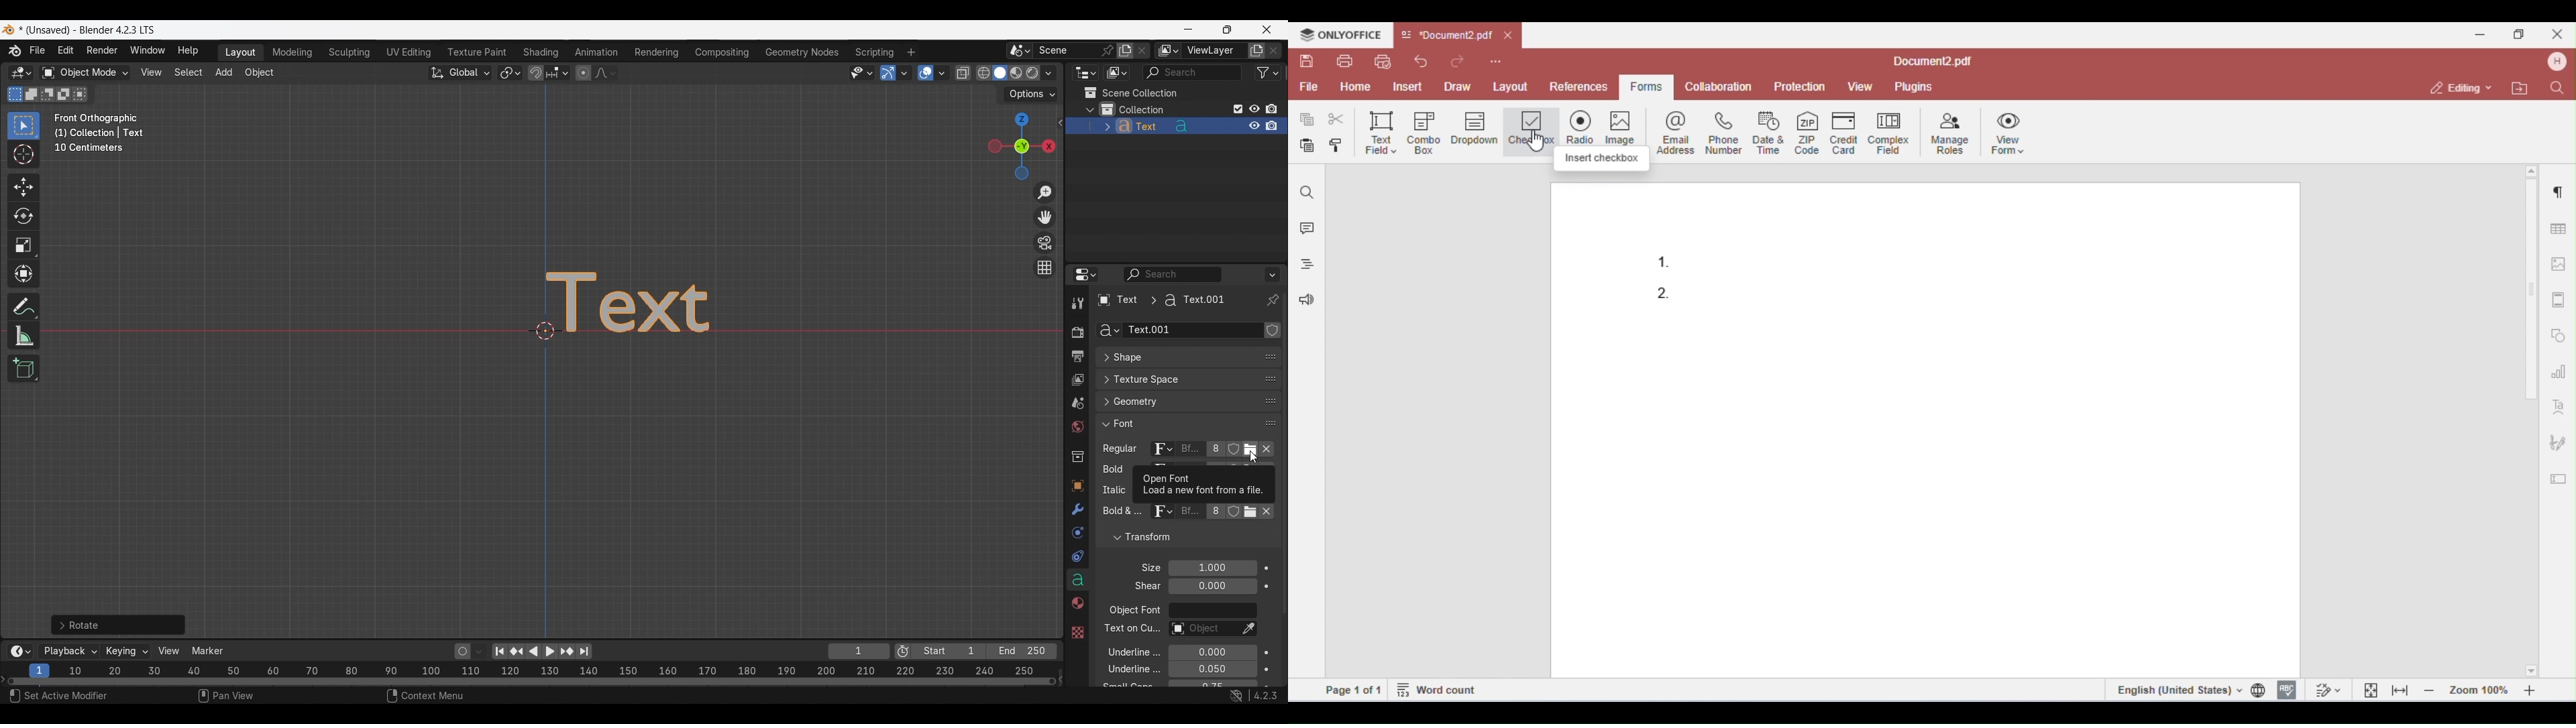 The height and width of the screenshot is (728, 2576). What do you see at coordinates (542, 52) in the screenshot?
I see `Shading workspace ` at bounding box center [542, 52].